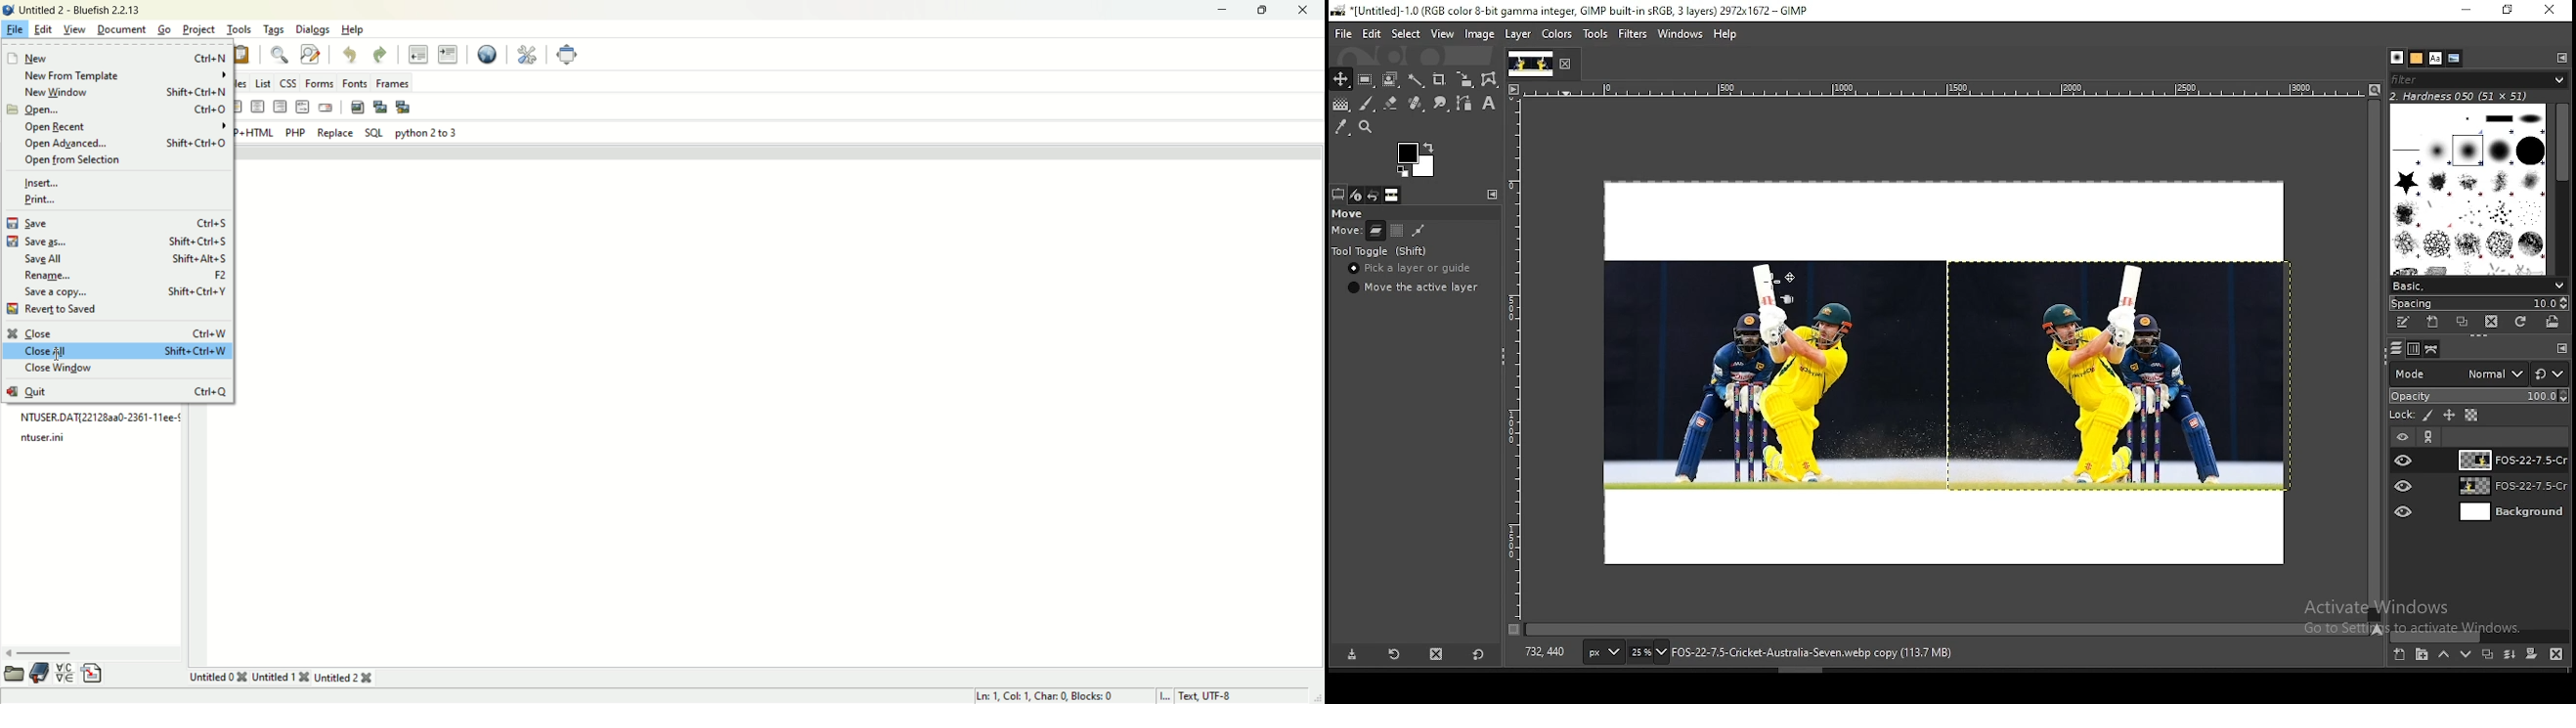 Image resolution: width=2576 pixels, height=728 pixels. I want to click on new from template, so click(123, 75).